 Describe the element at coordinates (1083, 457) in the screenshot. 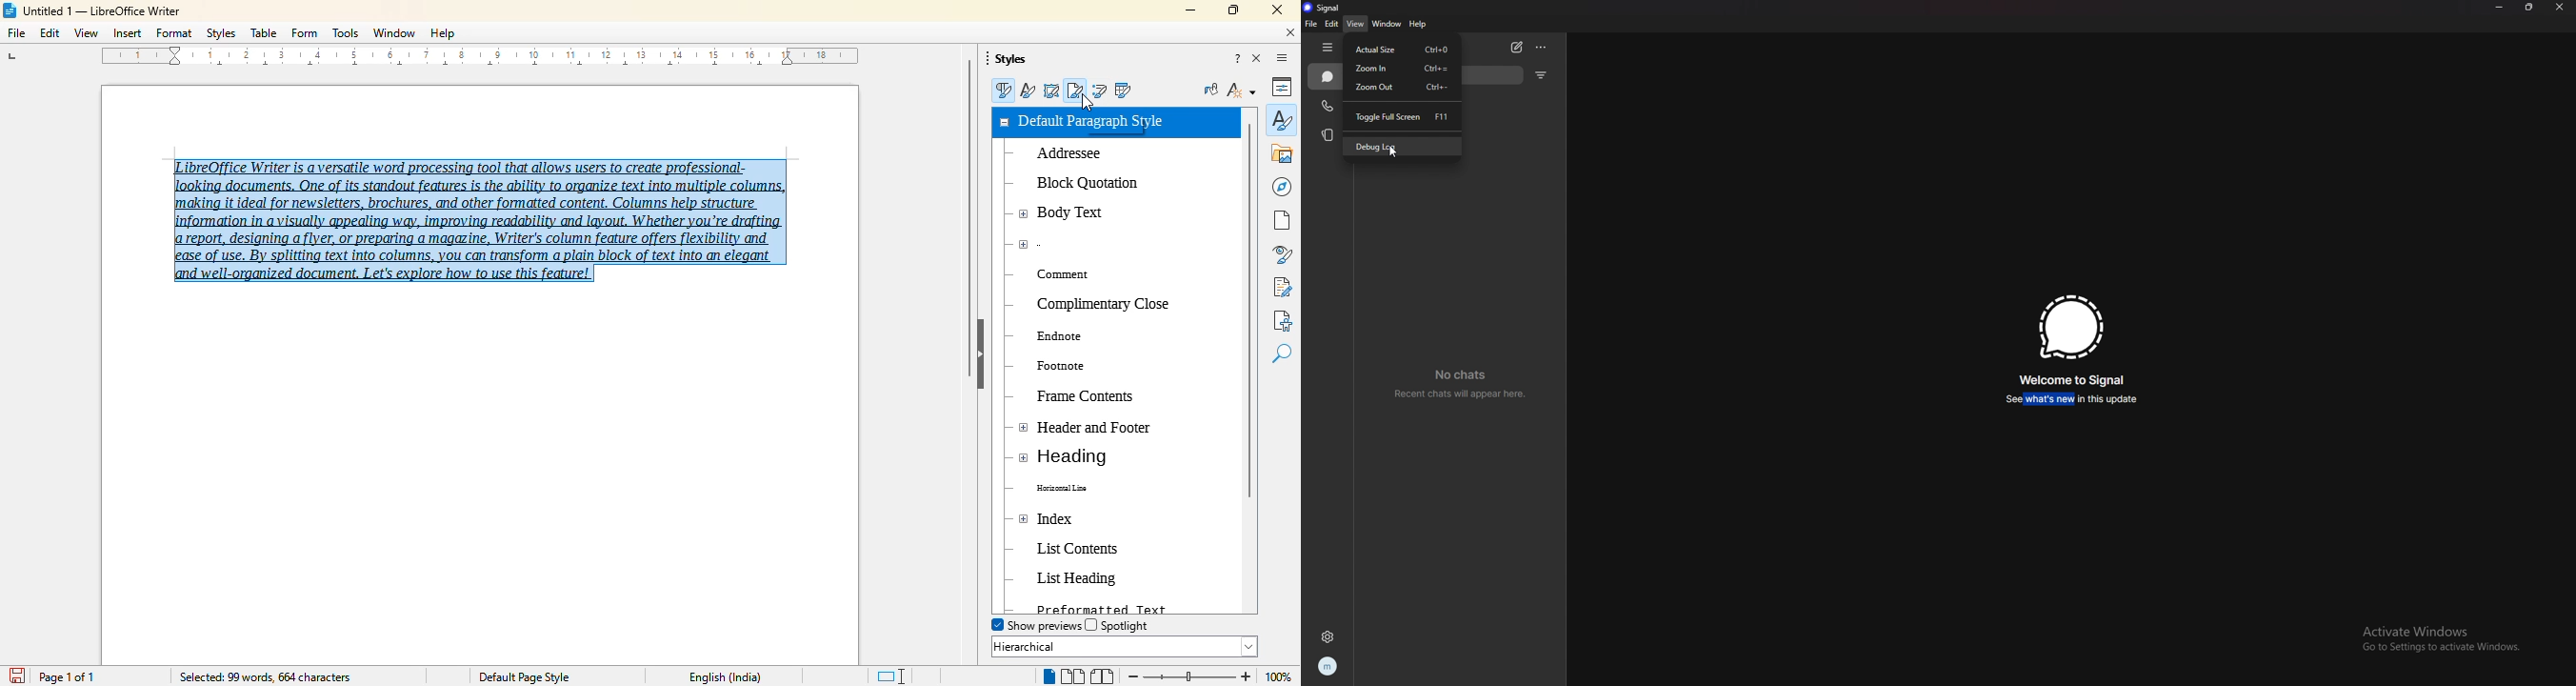

I see `Heading` at that location.